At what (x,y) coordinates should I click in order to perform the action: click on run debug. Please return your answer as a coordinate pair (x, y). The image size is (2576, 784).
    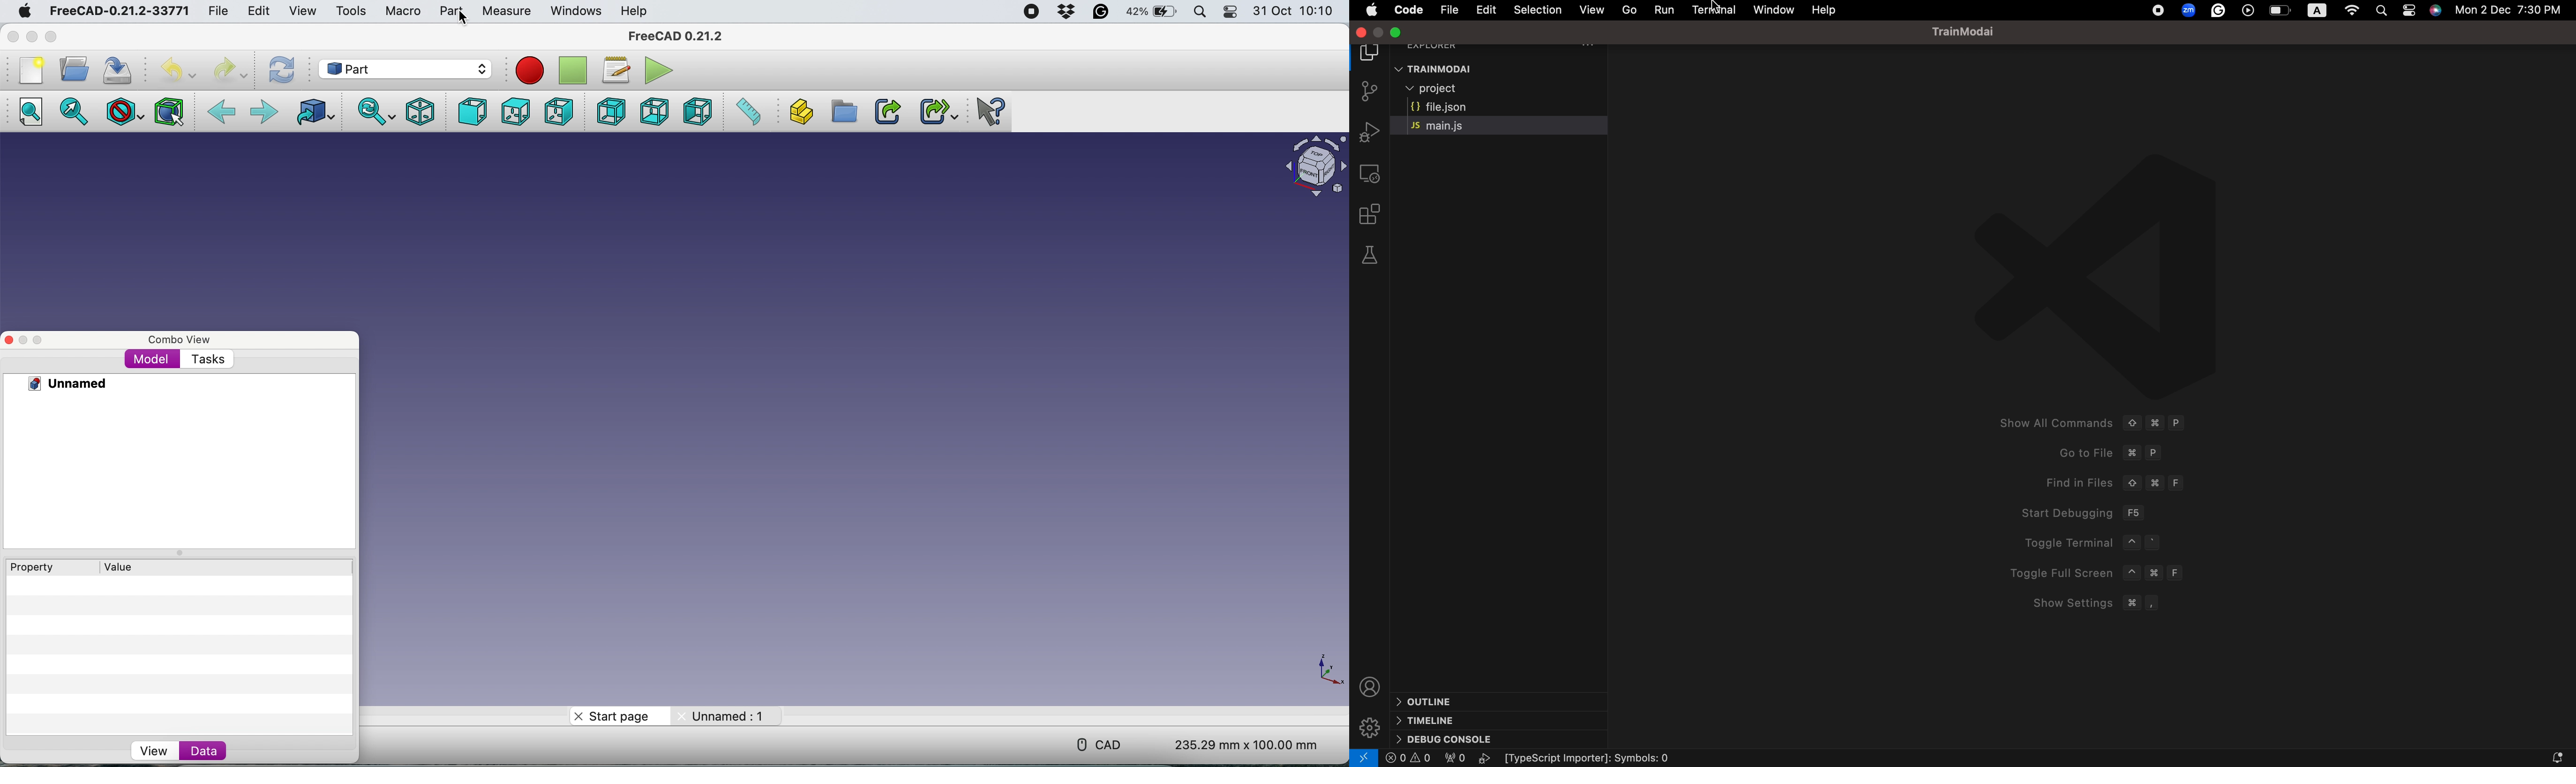
    Looking at the image, I should click on (1367, 132).